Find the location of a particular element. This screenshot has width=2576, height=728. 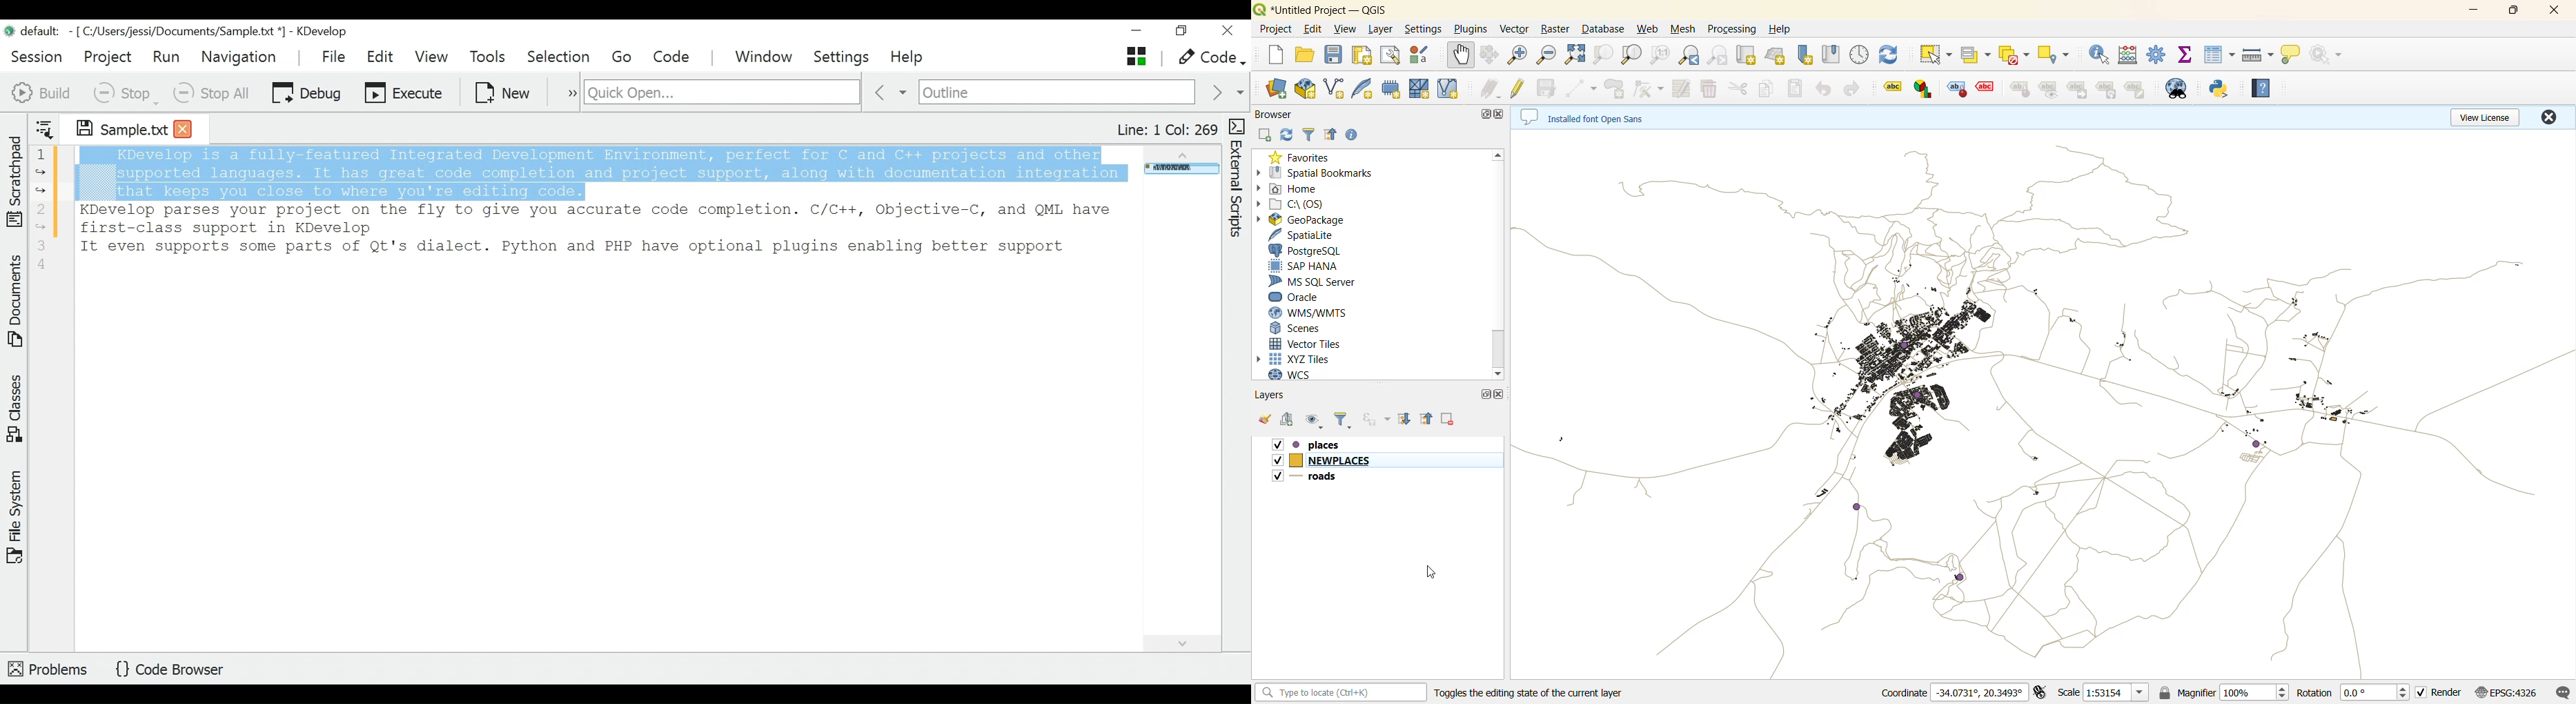

open is located at coordinates (1306, 57).